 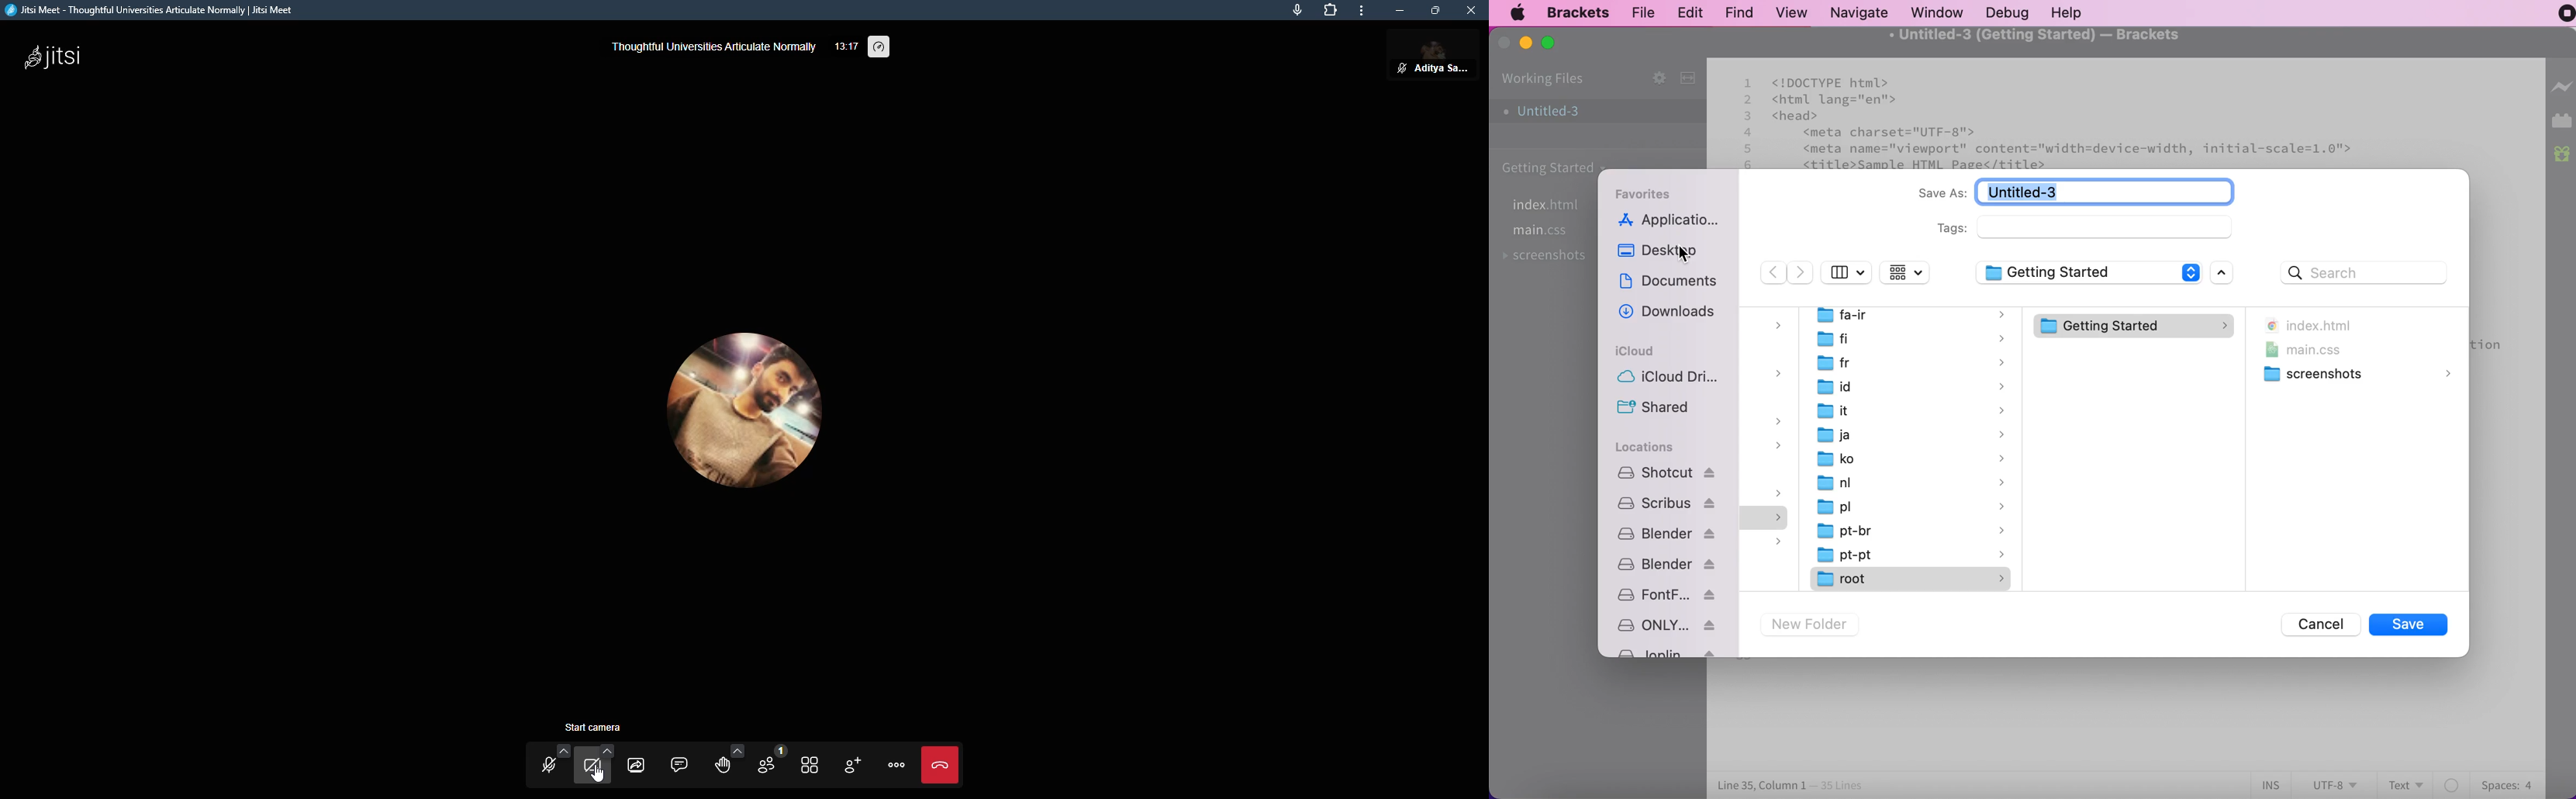 I want to click on minimize, so click(x=1399, y=10).